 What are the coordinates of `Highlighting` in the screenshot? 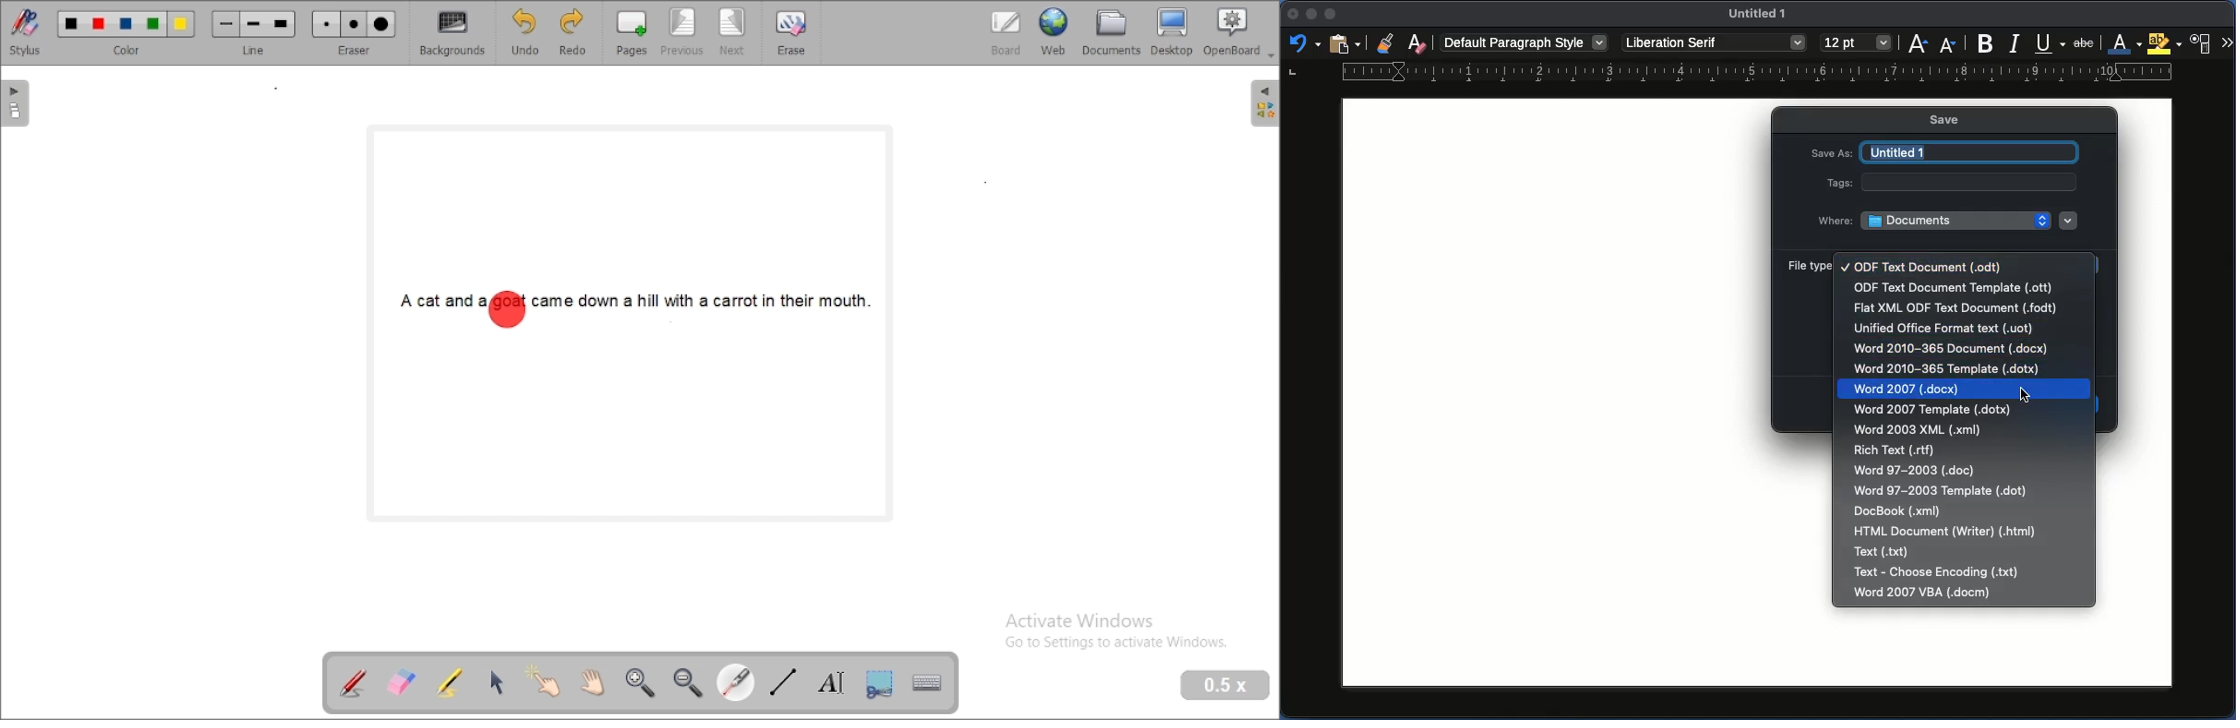 It's located at (2166, 43).